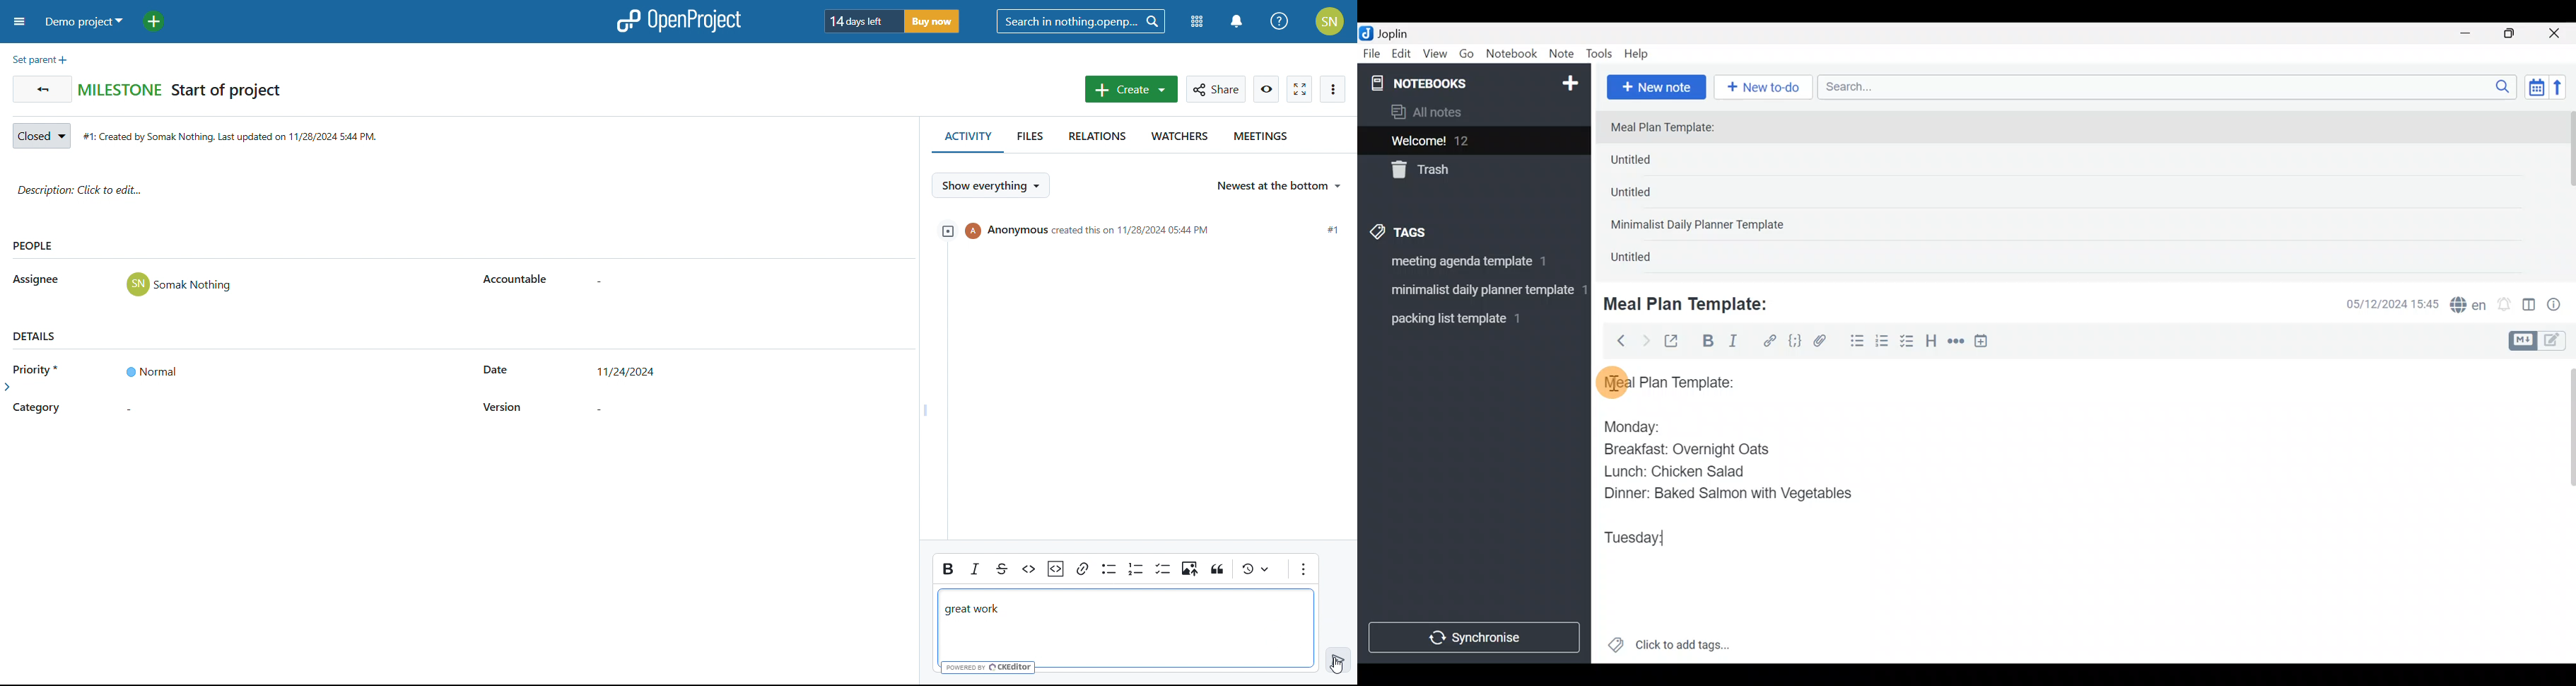 Image resolution: width=2576 pixels, height=700 pixels. Describe the element at coordinates (1793, 340) in the screenshot. I see `Code` at that location.